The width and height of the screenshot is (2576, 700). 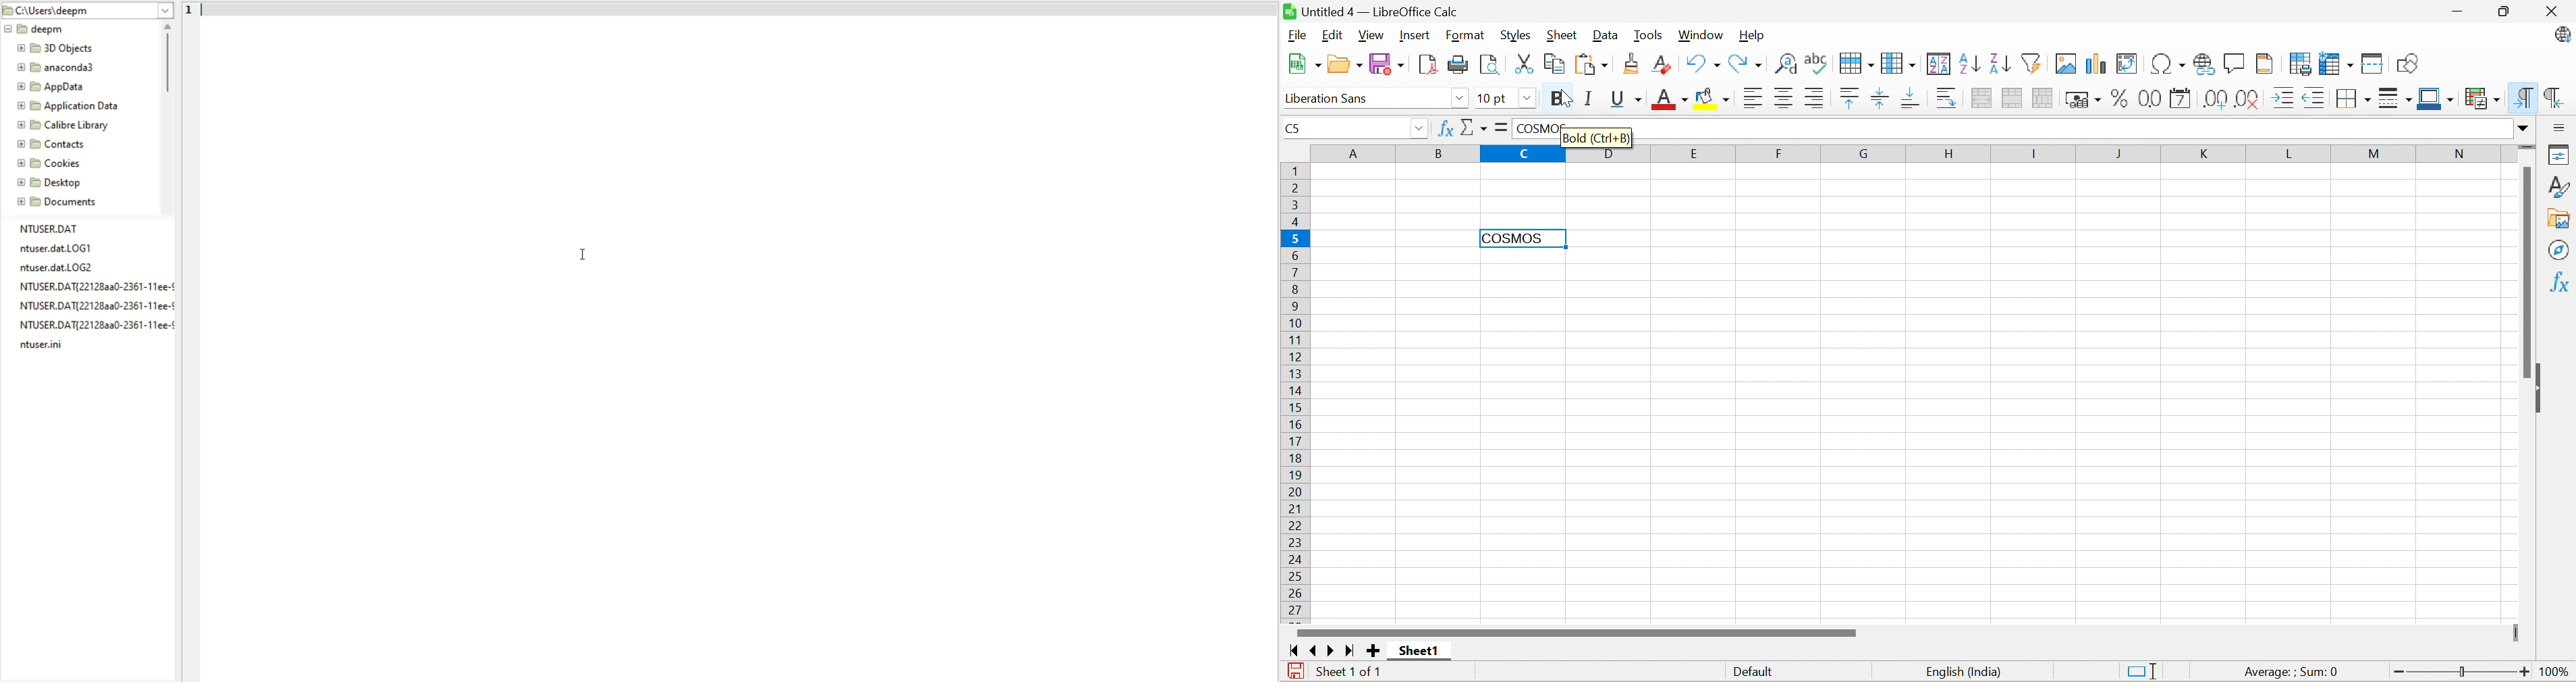 What do you see at coordinates (55, 49) in the screenshot?
I see `folder name ` at bounding box center [55, 49].